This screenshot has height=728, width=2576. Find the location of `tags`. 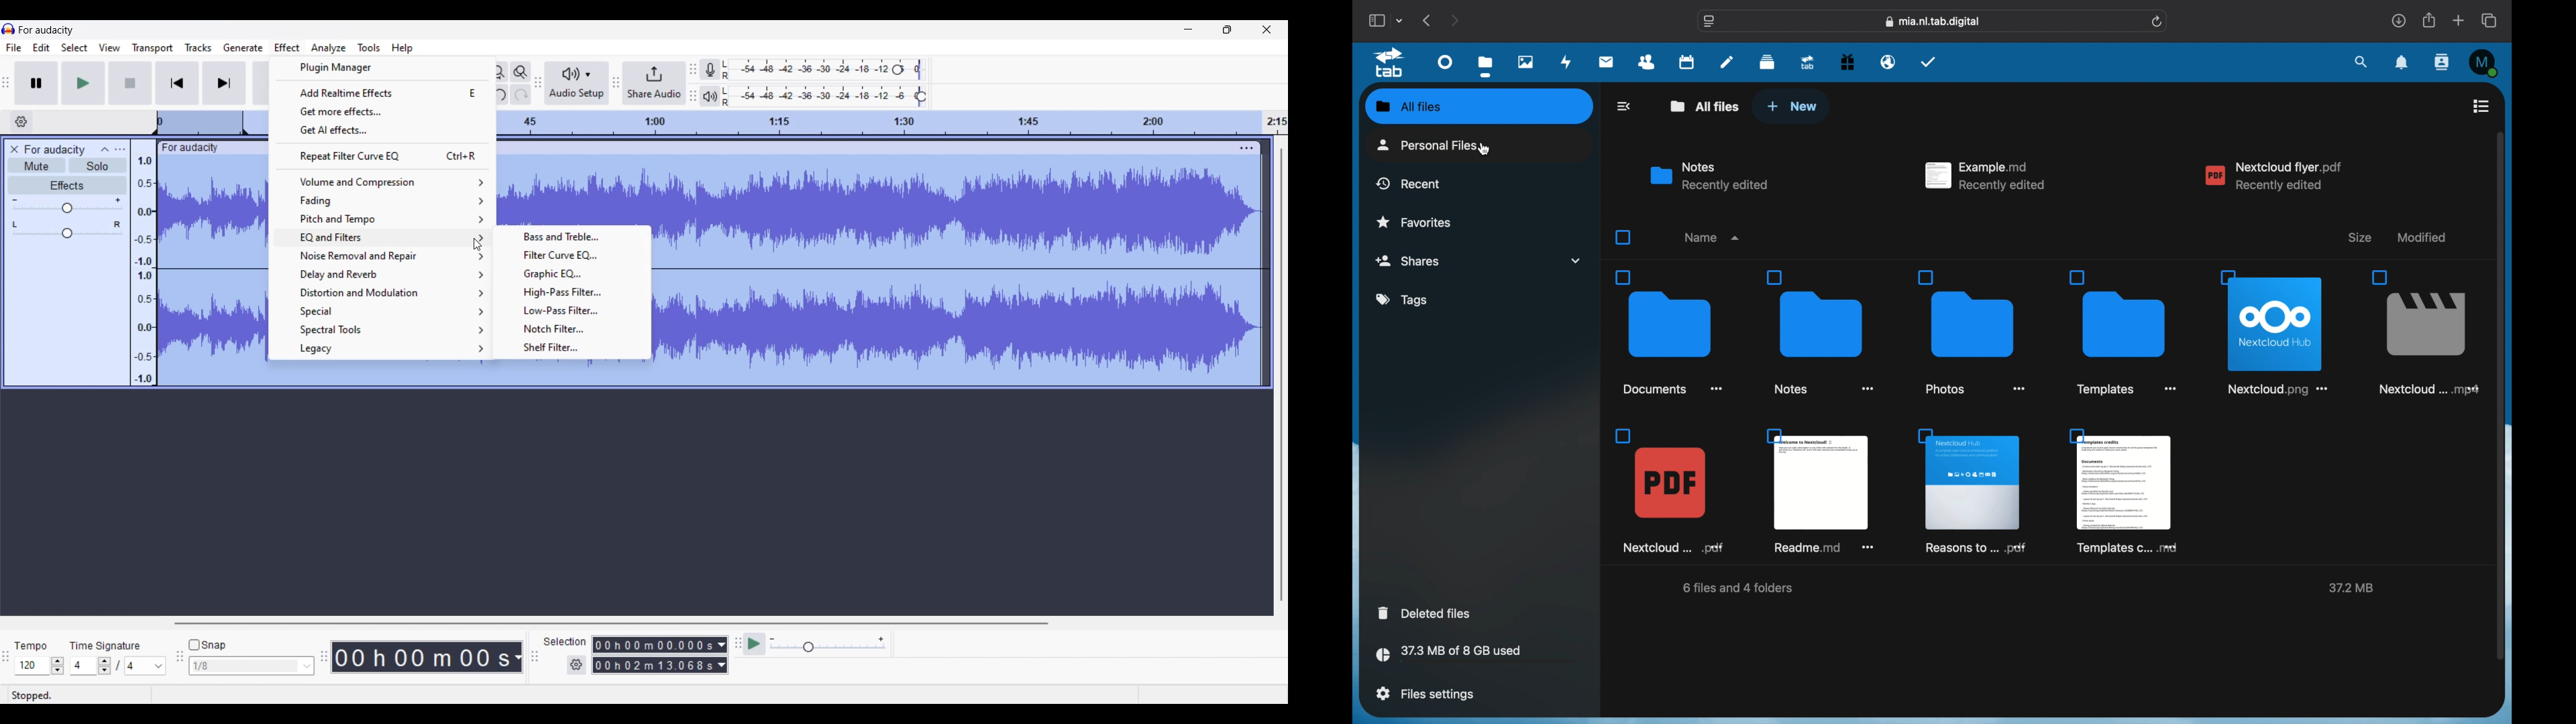

tags is located at coordinates (1403, 300).